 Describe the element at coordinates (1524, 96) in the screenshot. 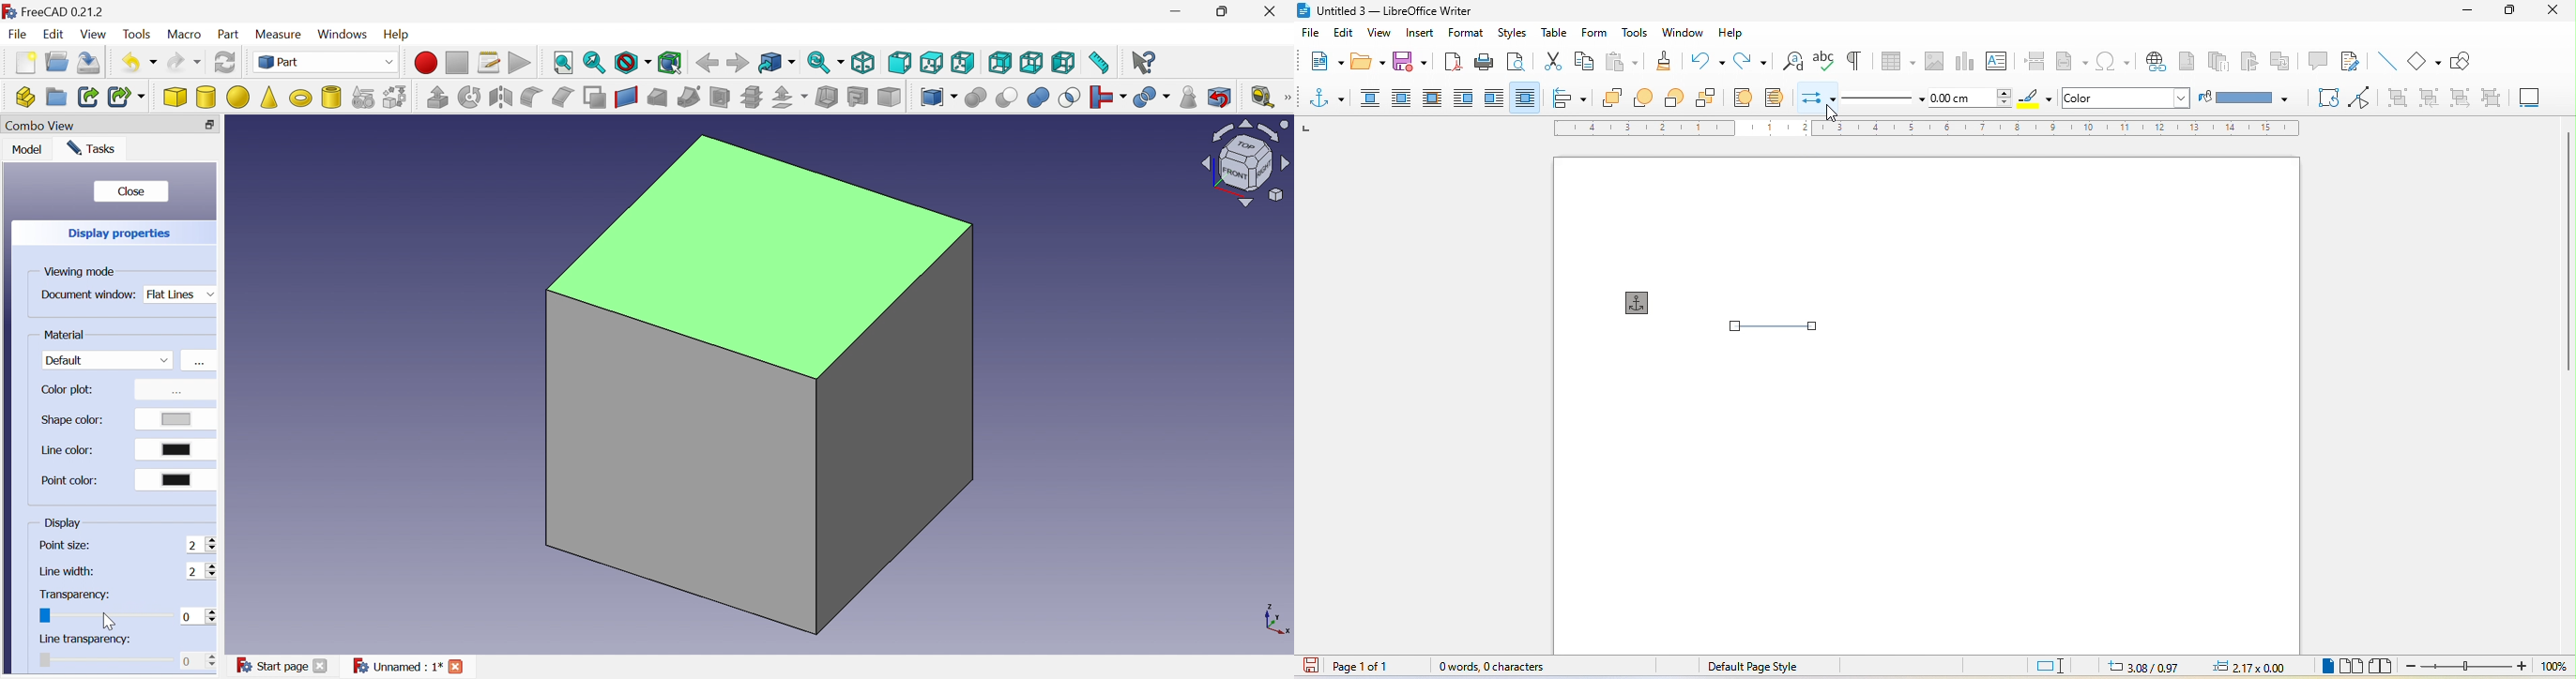

I see `through` at that location.